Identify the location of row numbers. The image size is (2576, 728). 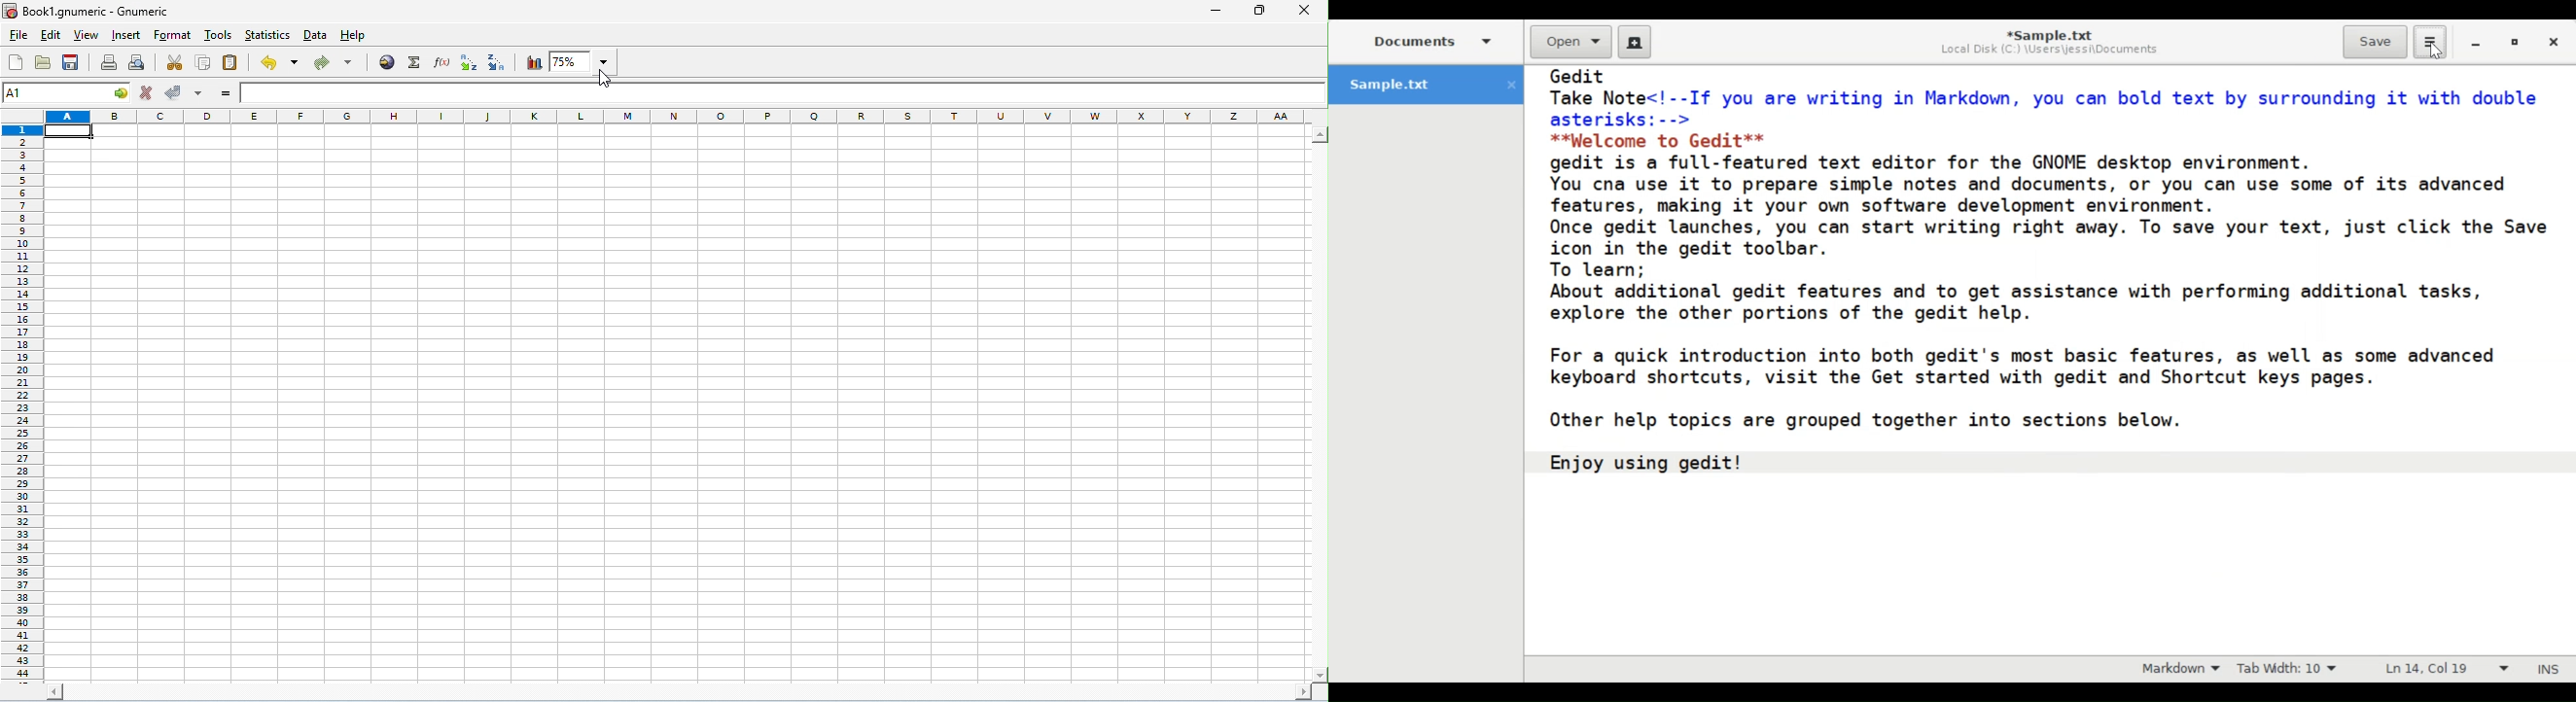
(22, 405).